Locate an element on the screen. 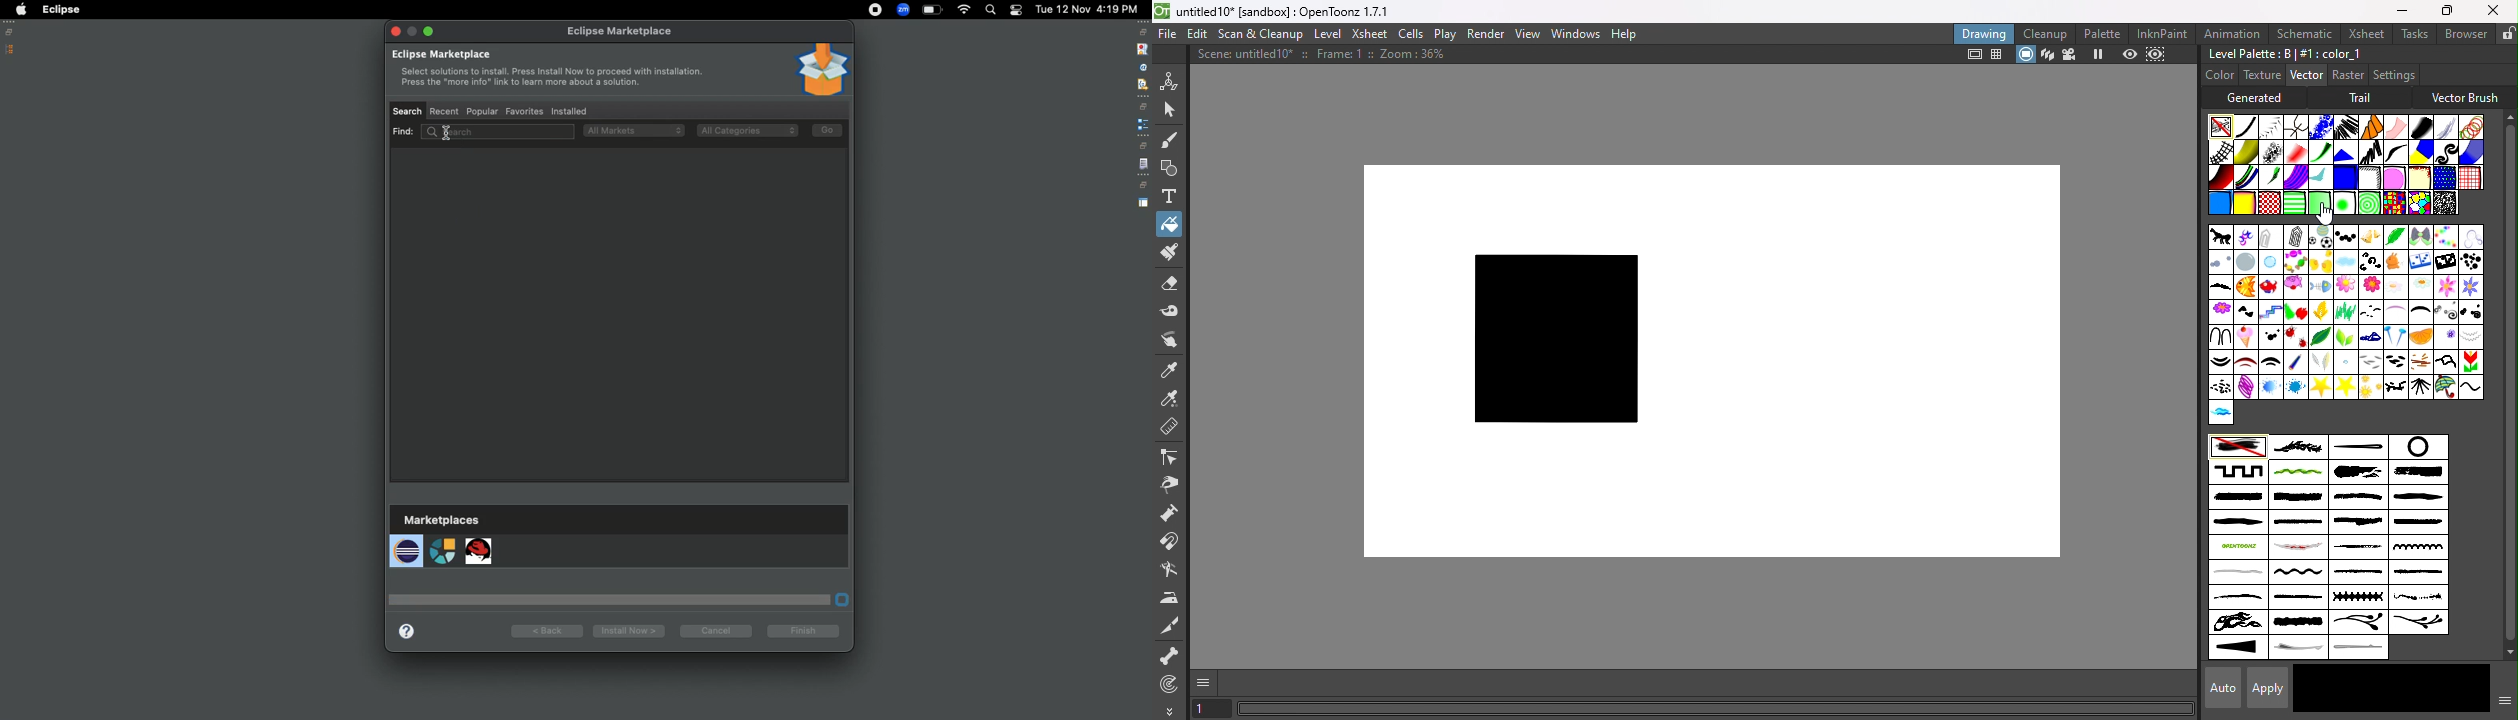 This screenshot has width=2520, height=728. sang is located at coordinates (2420, 362).